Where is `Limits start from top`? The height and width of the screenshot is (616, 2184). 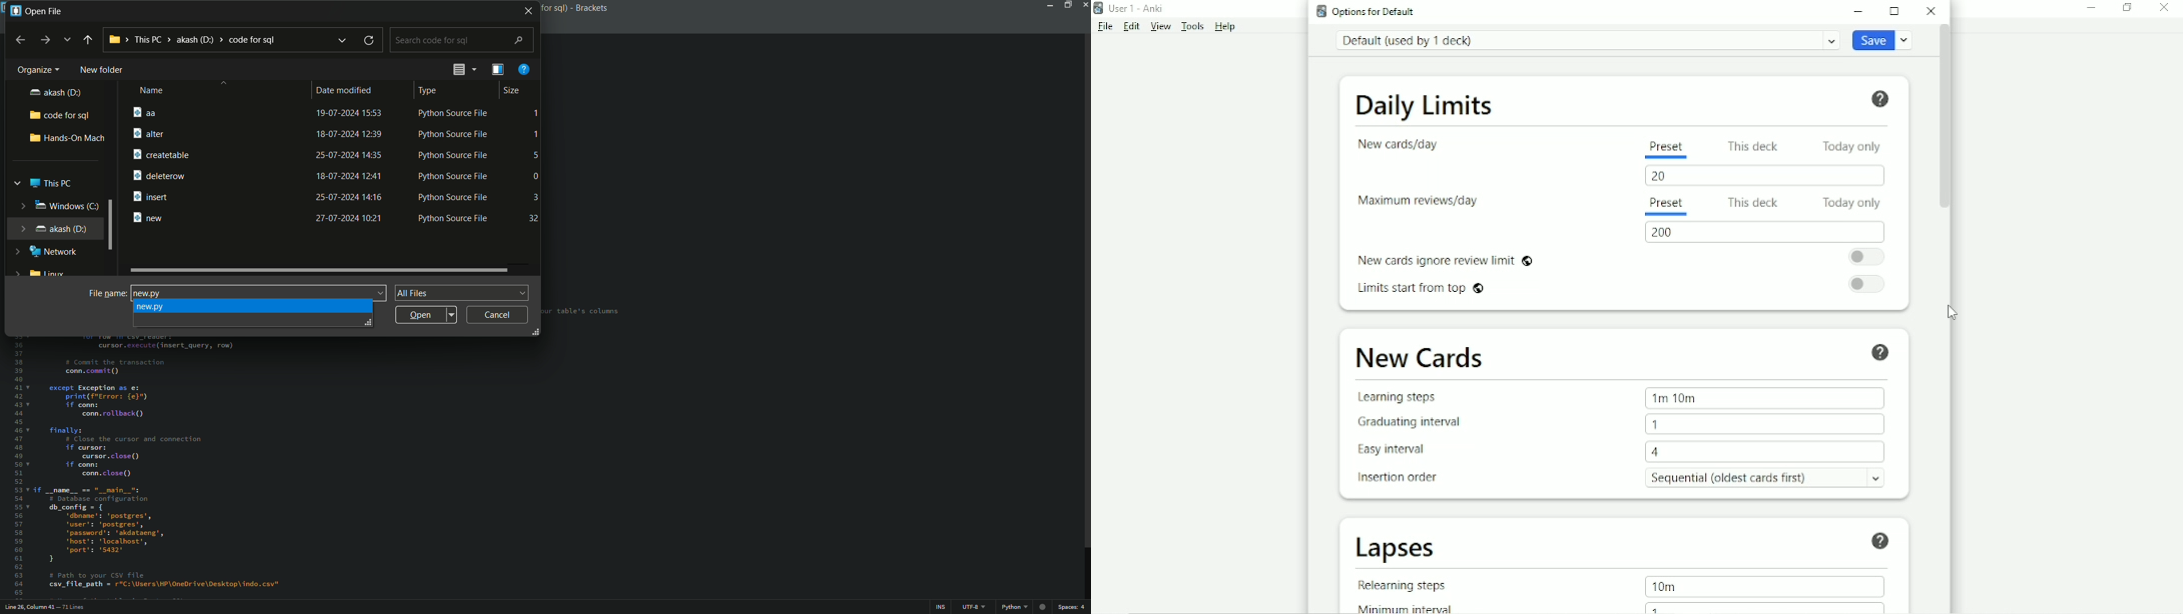
Limits start from top is located at coordinates (1420, 289).